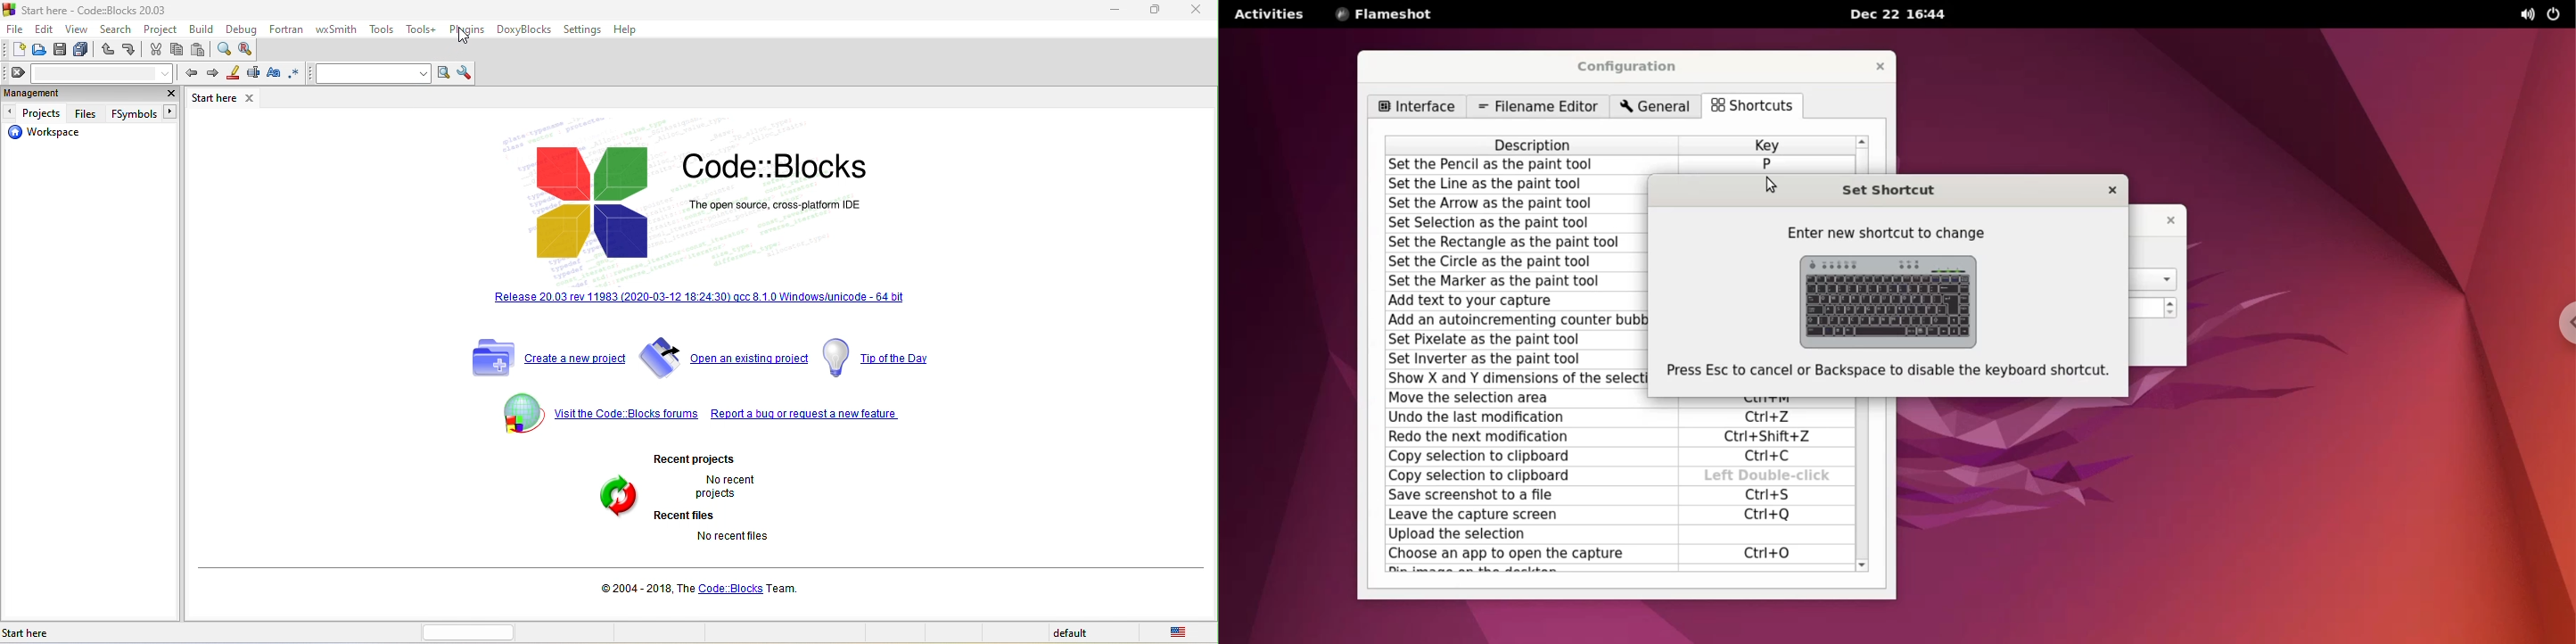 This screenshot has width=2576, height=644. What do you see at coordinates (253, 75) in the screenshot?
I see `selected text` at bounding box center [253, 75].